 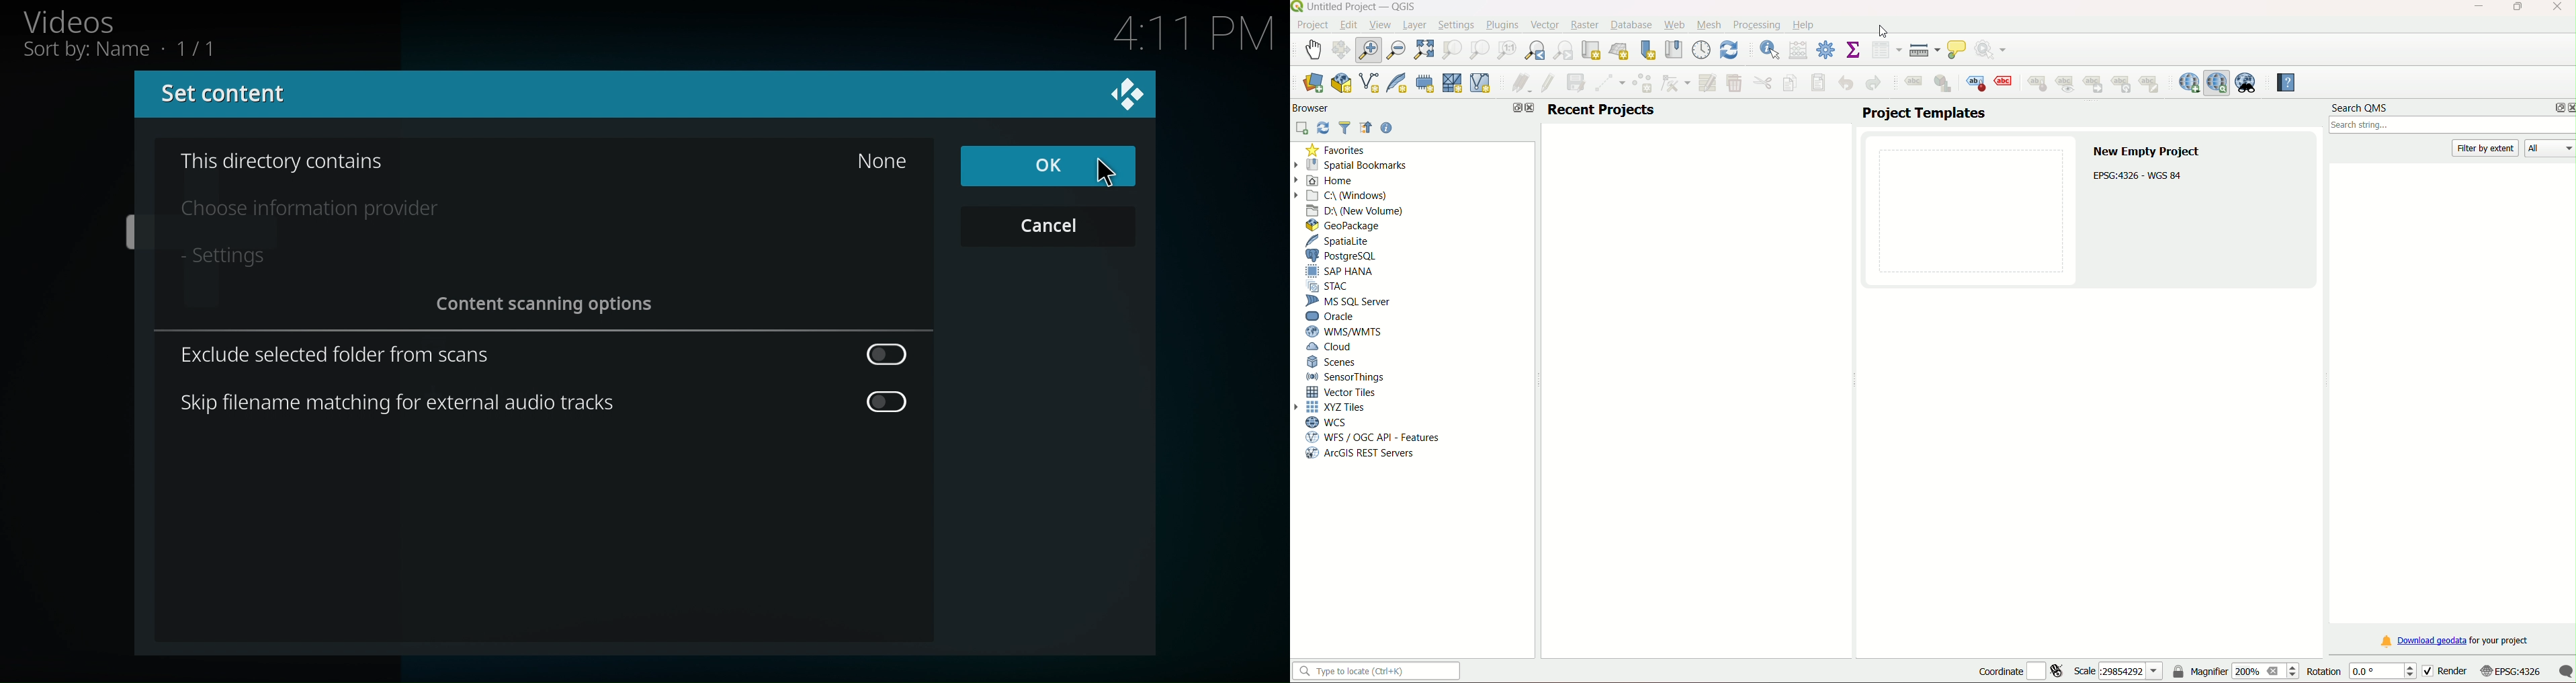 What do you see at coordinates (1518, 84) in the screenshot?
I see `current edit` at bounding box center [1518, 84].